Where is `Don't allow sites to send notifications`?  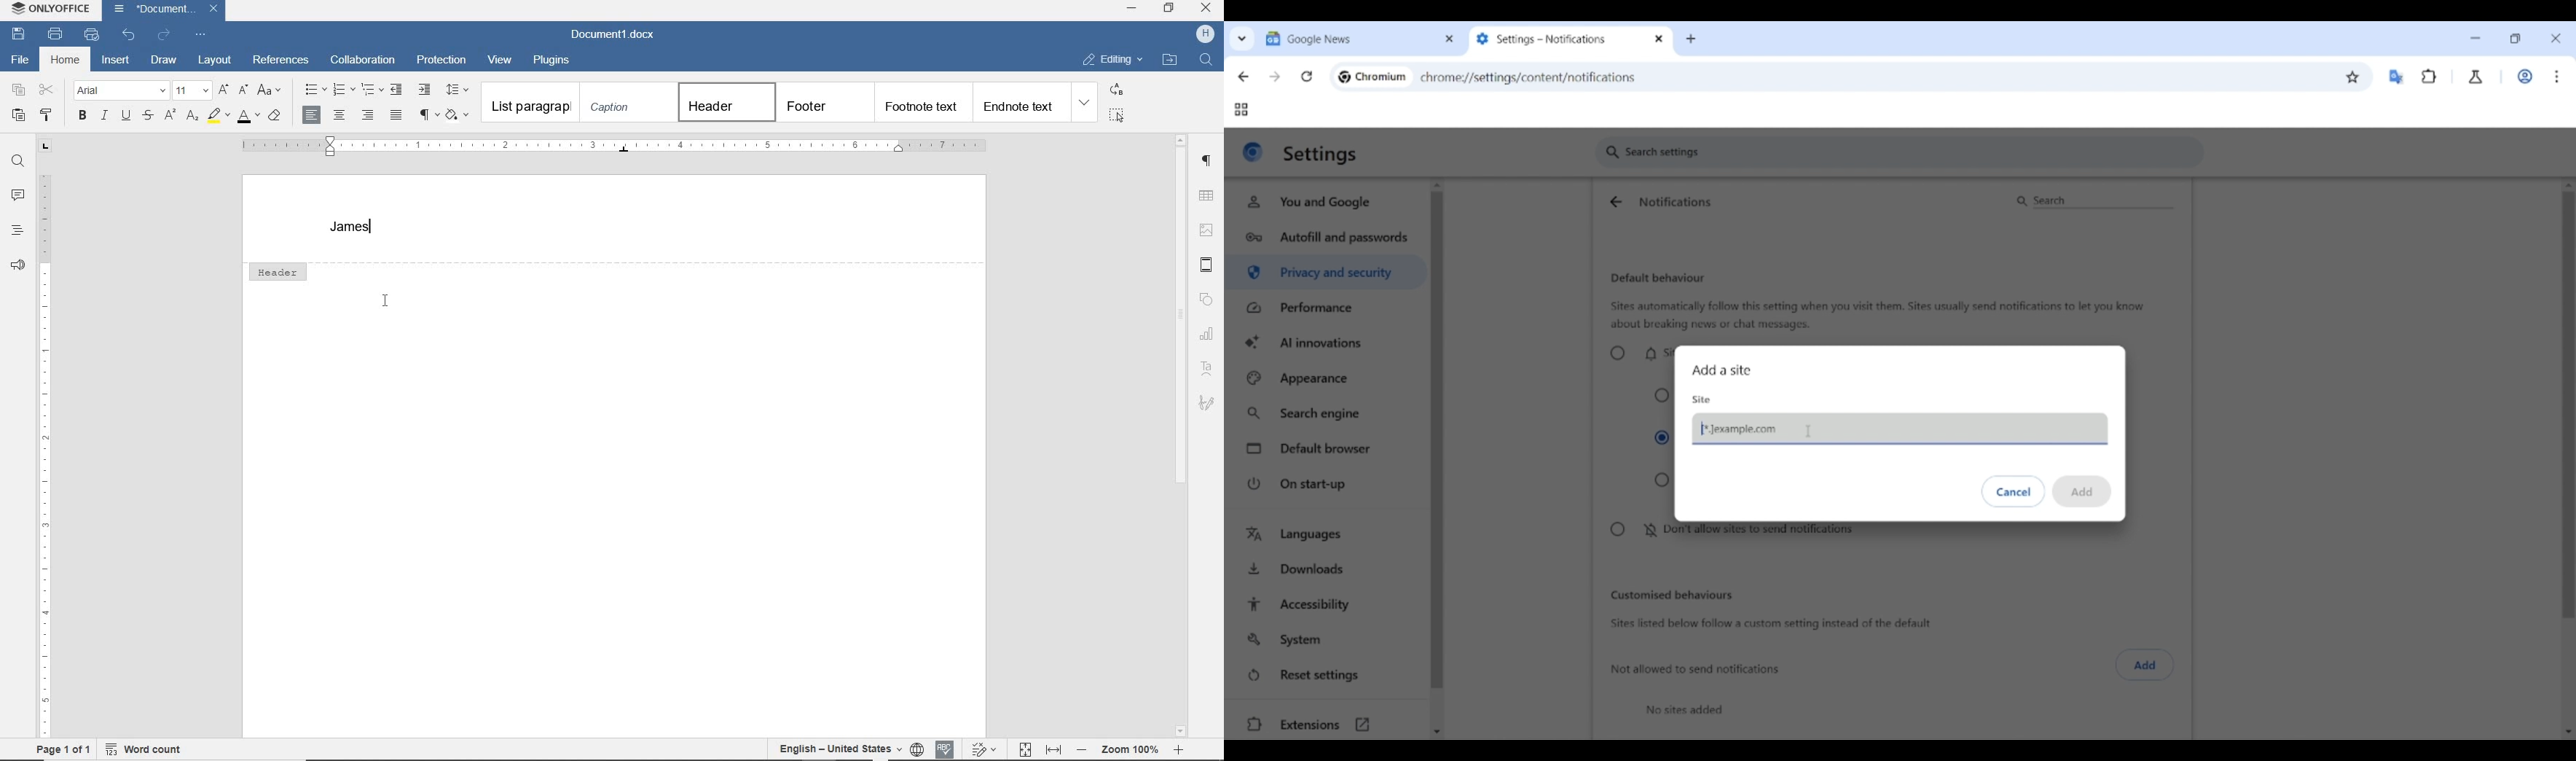 Don't allow sites to send notifications is located at coordinates (1730, 533).